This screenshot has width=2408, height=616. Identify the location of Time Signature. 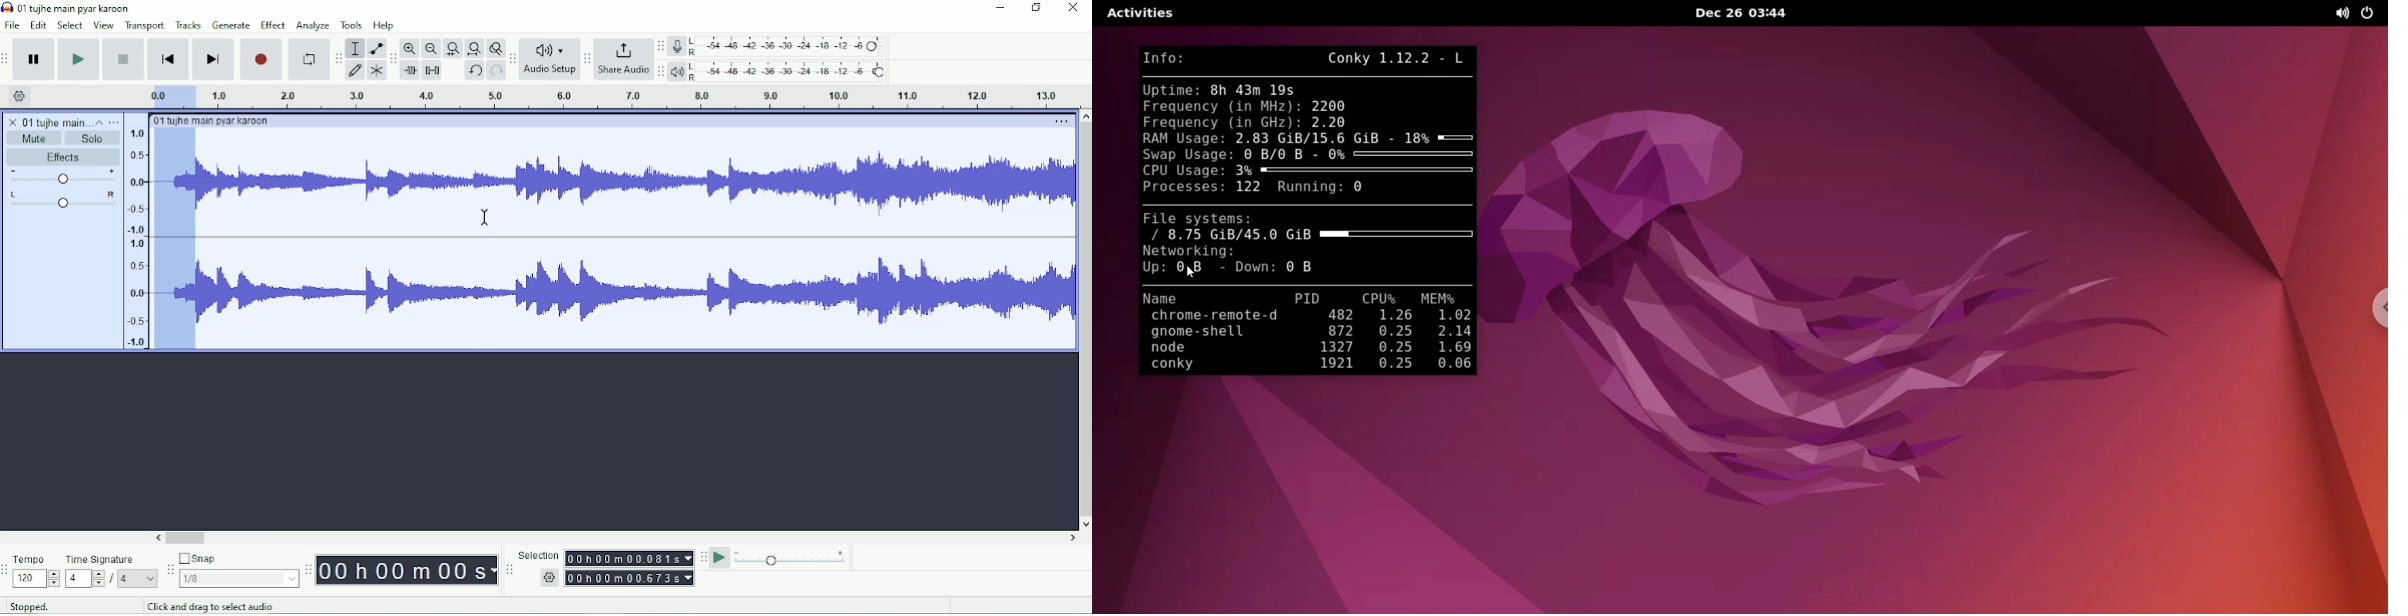
(110, 559).